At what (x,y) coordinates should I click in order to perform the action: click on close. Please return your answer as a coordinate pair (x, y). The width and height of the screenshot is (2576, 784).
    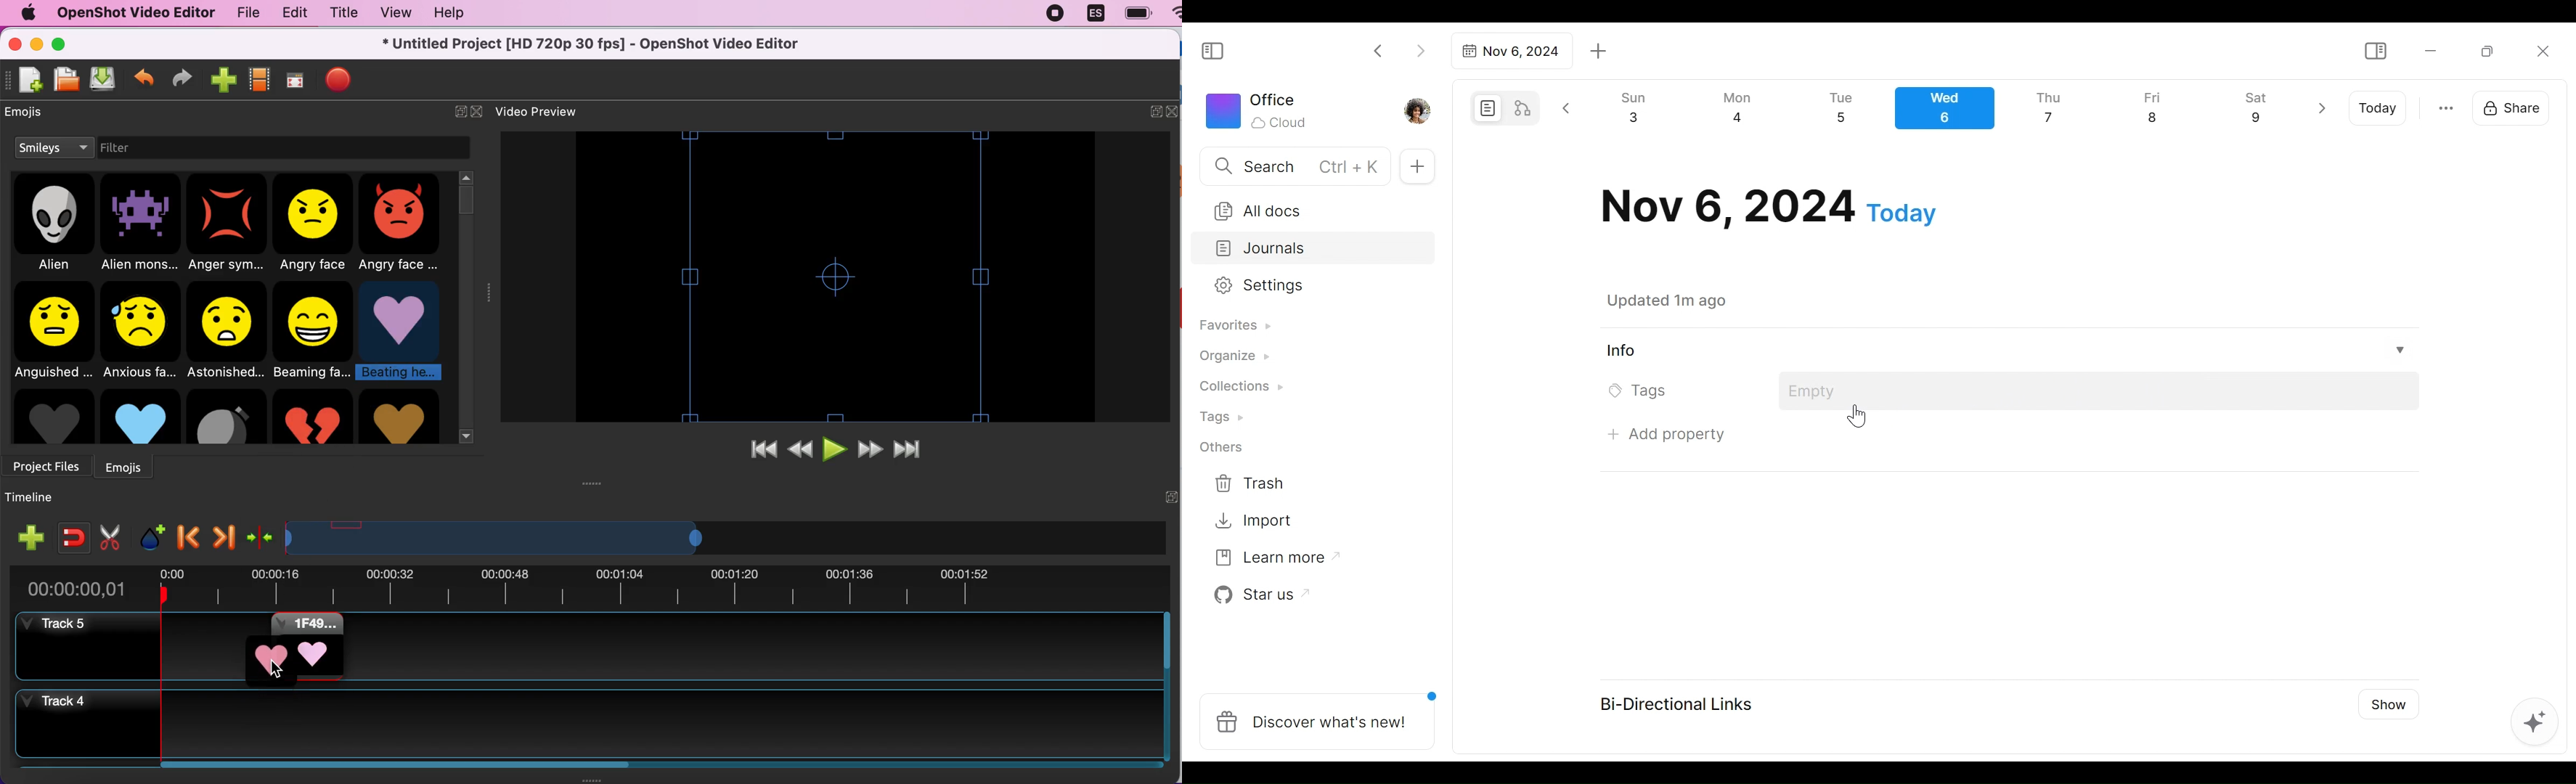
    Looking at the image, I should click on (1175, 111).